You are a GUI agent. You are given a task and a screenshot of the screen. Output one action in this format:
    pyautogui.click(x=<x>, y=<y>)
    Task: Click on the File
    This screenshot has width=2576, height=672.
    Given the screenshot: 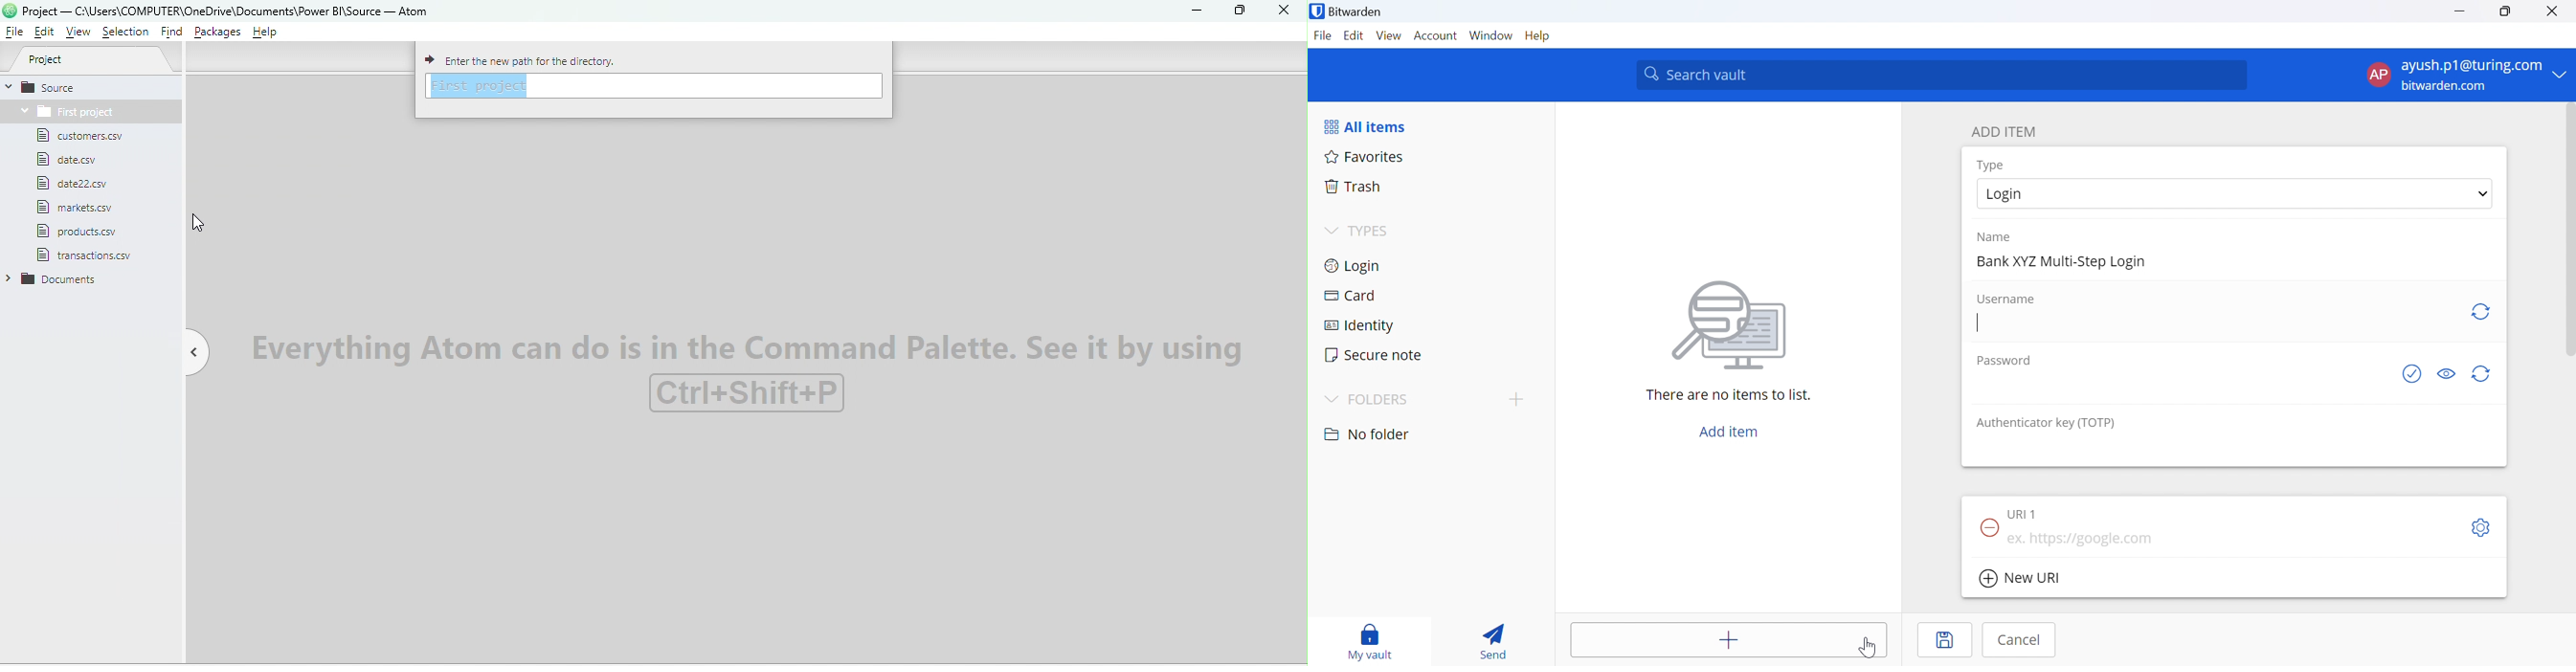 What is the action you would take?
    pyautogui.click(x=1322, y=36)
    